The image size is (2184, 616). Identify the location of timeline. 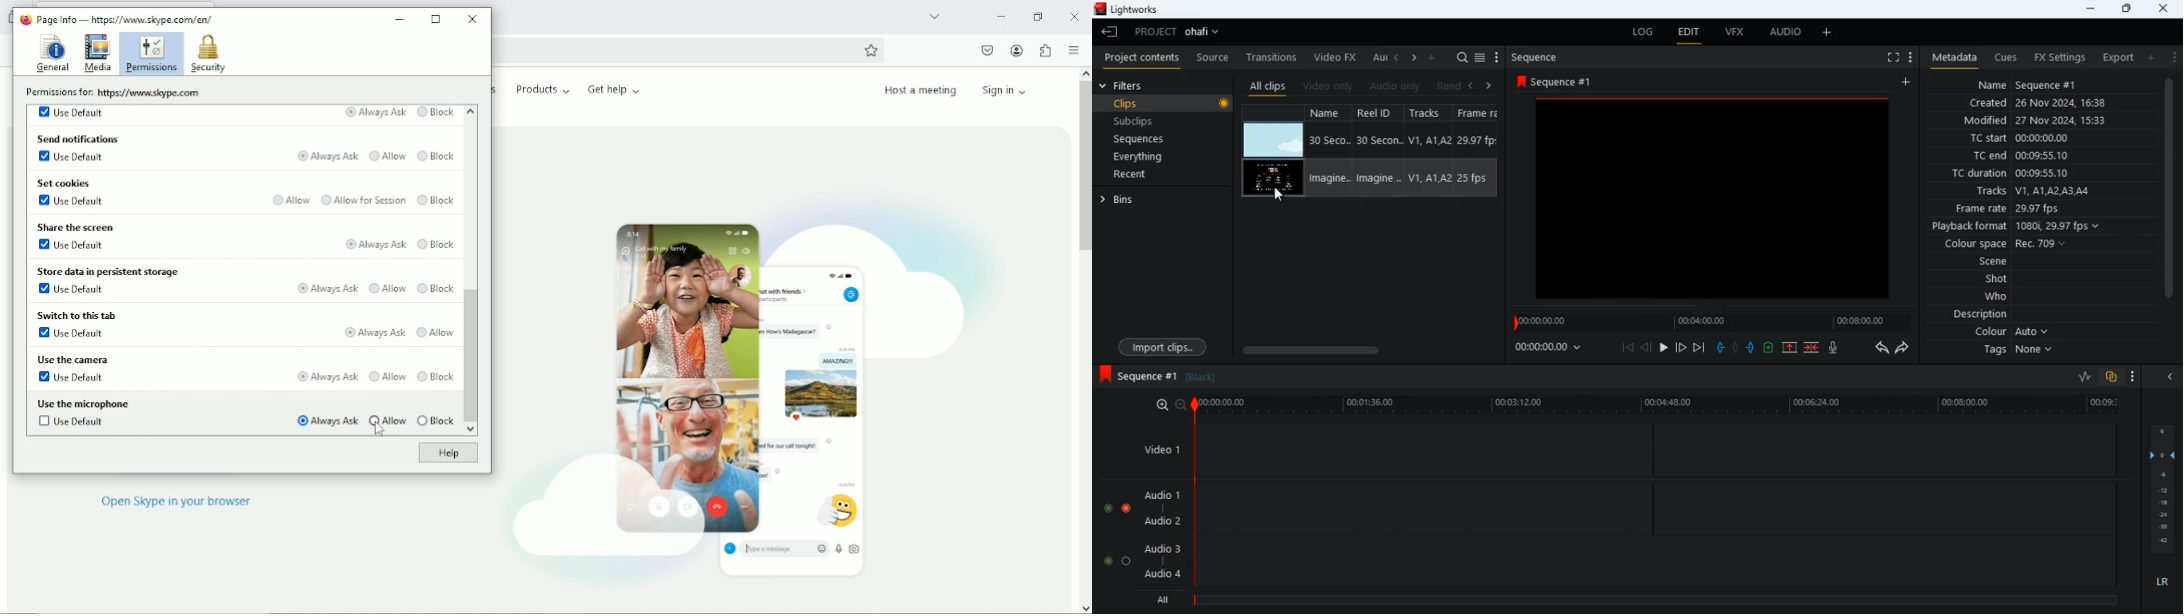
(1708, 322).